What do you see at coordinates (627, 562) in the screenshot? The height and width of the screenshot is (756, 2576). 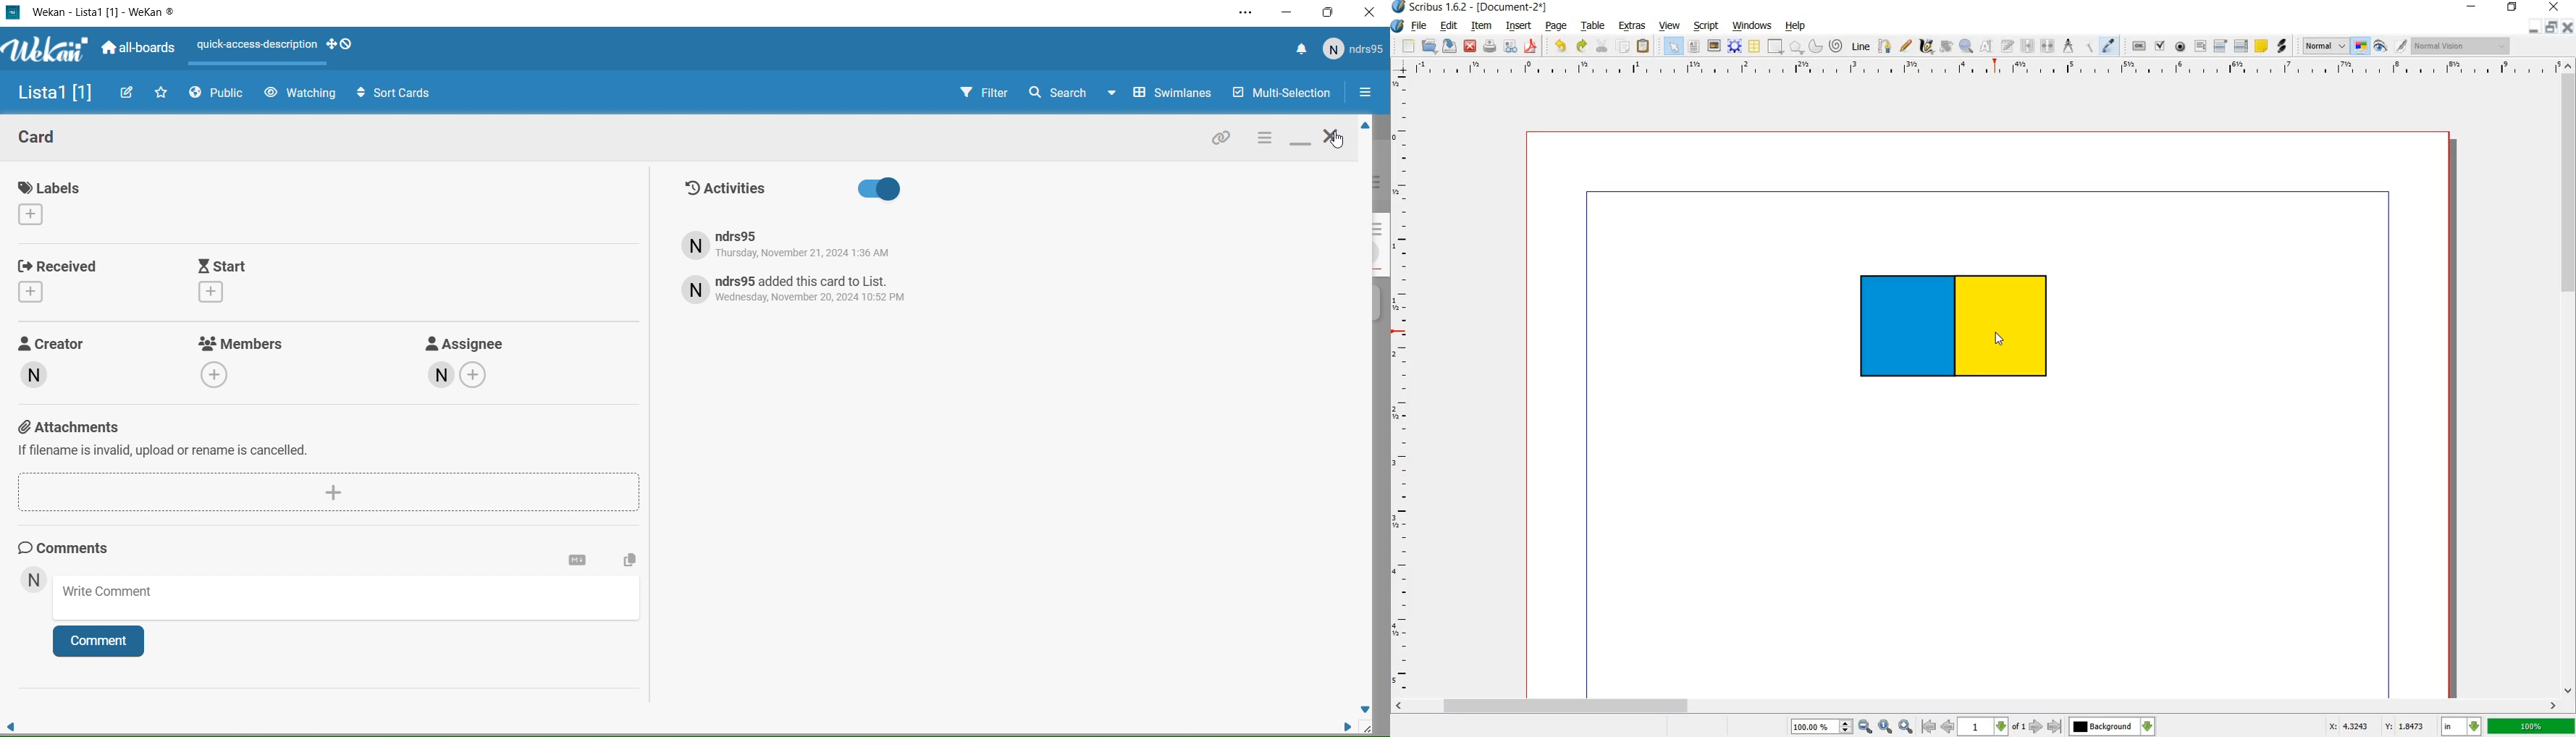 I see `Copy` at bounding box center [627, 562].